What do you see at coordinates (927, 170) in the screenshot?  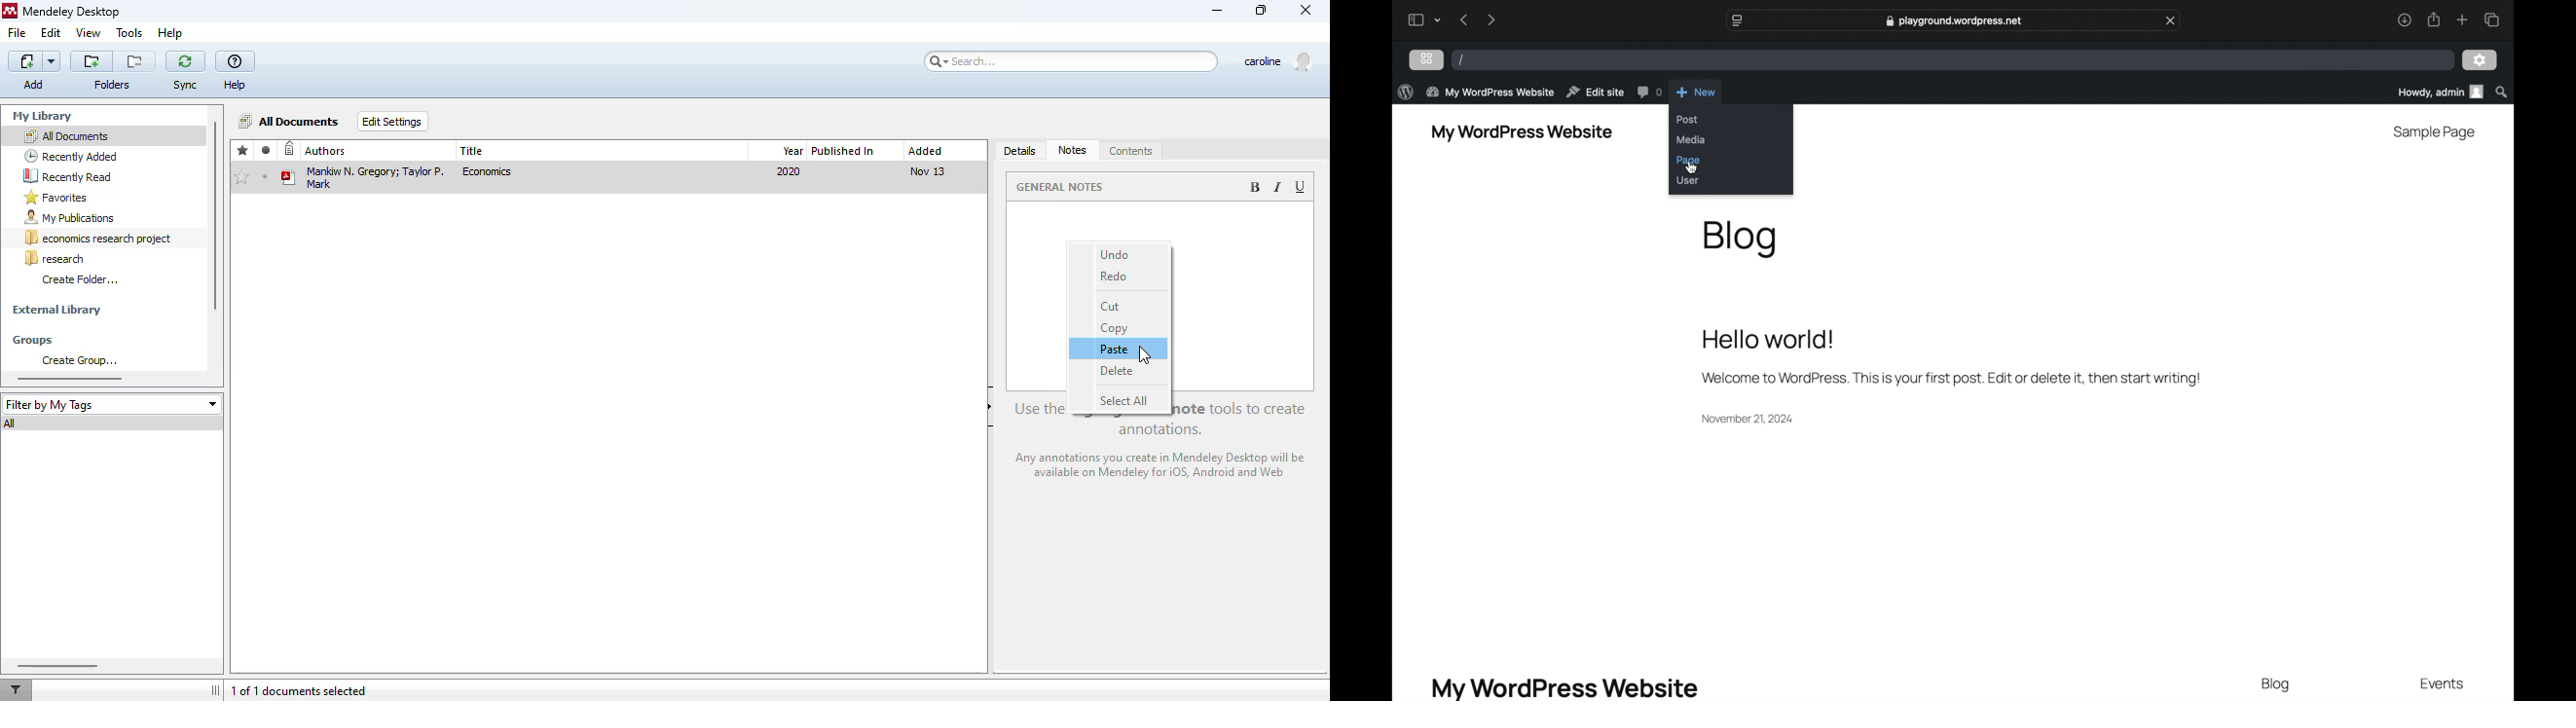 I see `nov 13` at bounding box center [927, 170].